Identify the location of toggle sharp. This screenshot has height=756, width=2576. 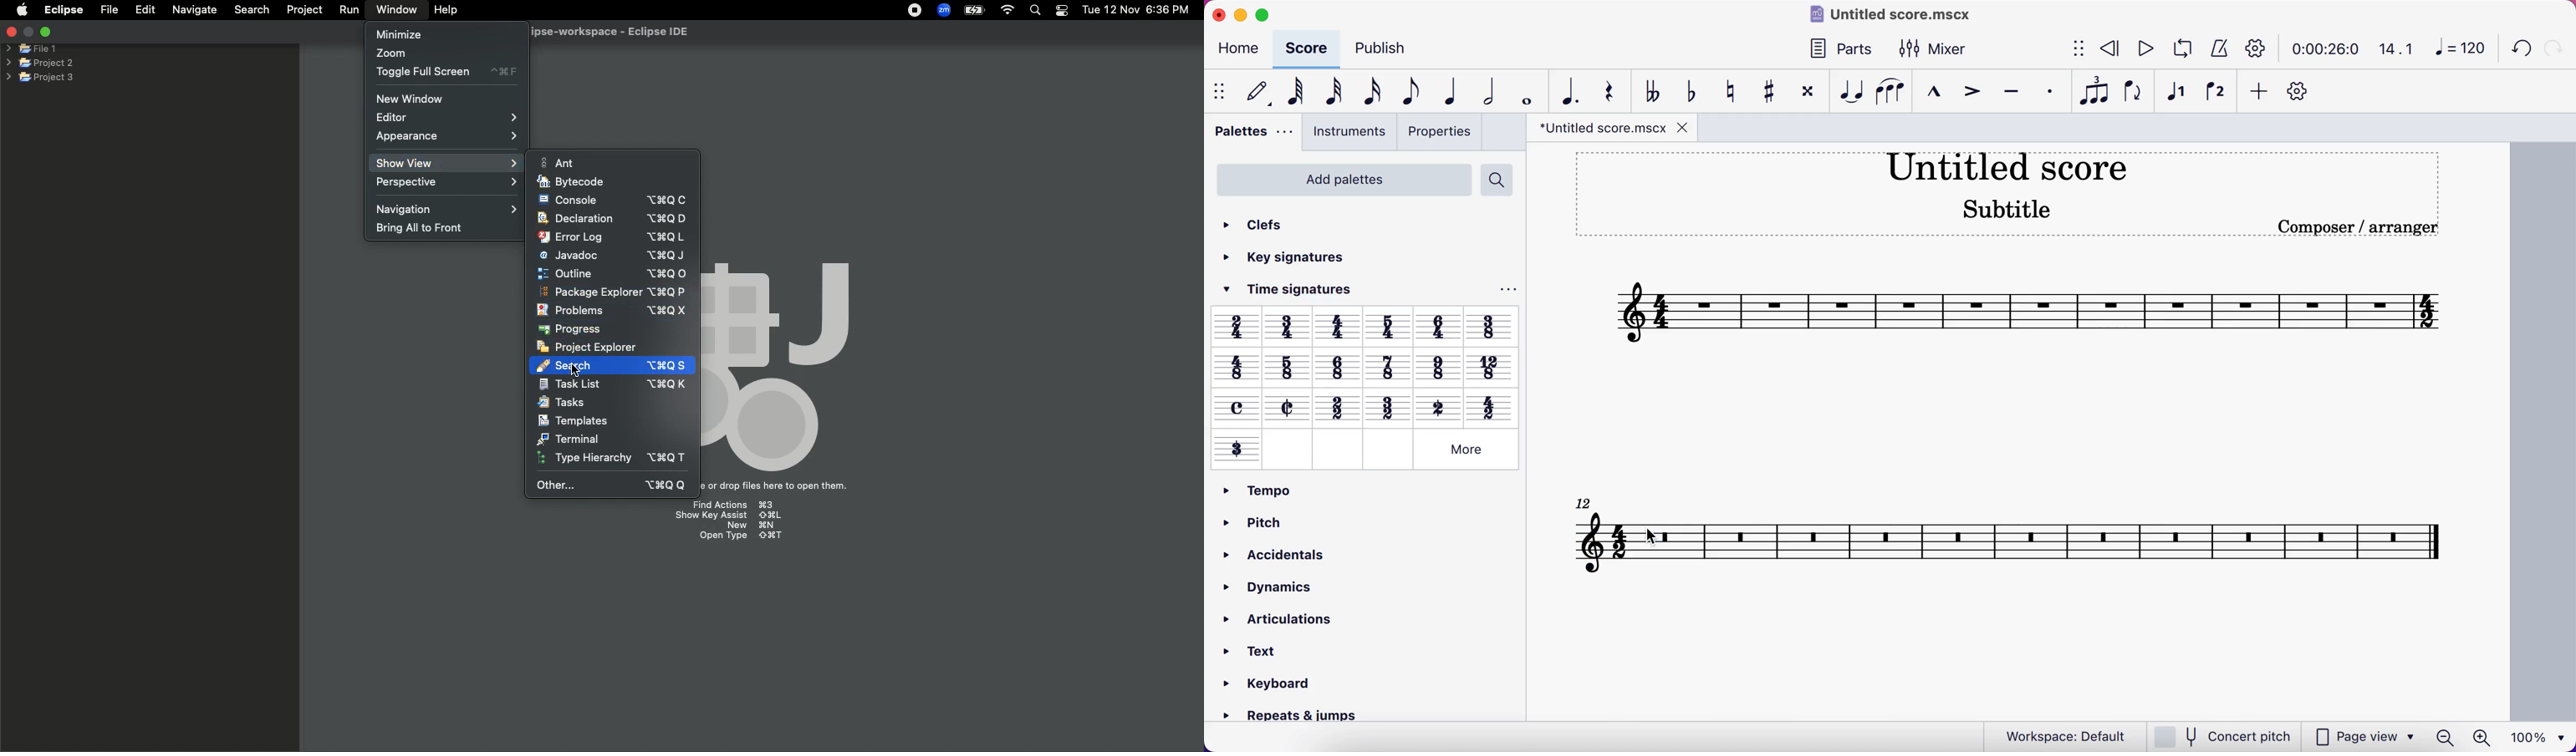
(1767, 89).